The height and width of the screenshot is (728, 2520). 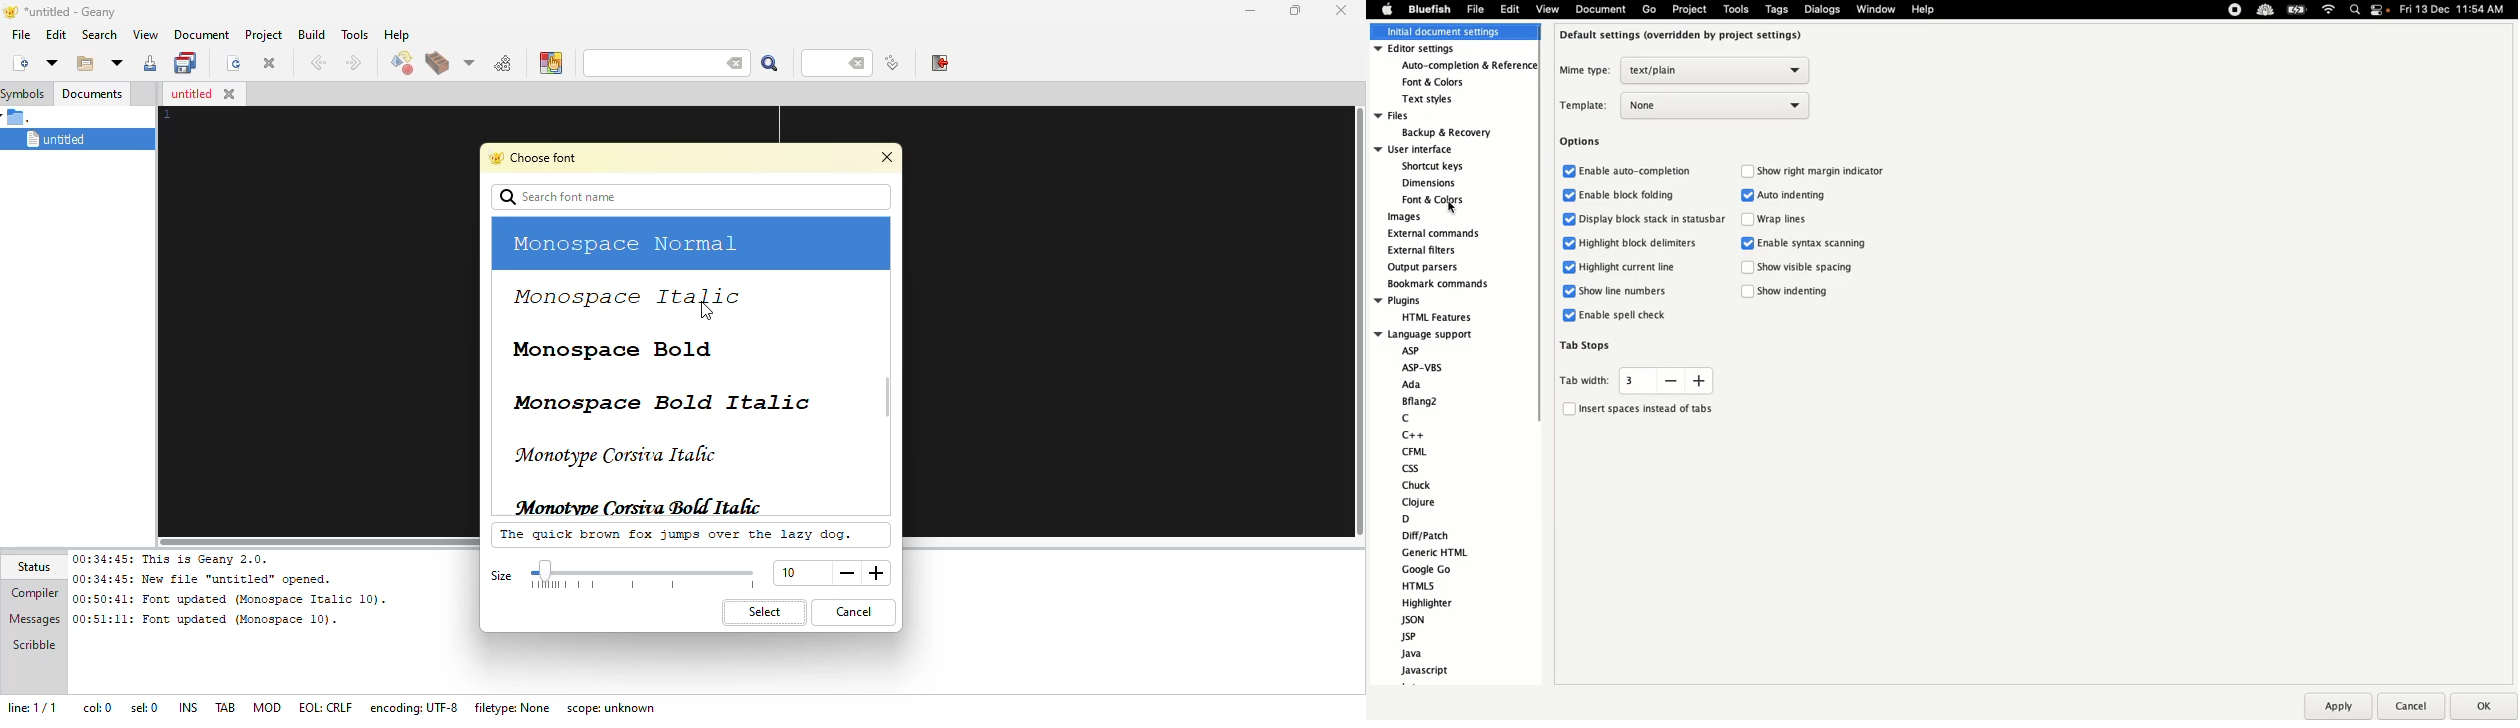 What do you see at coordinates (1688, 10) in the screenshot?
I see `Project` at bounding box center [1688, 10].